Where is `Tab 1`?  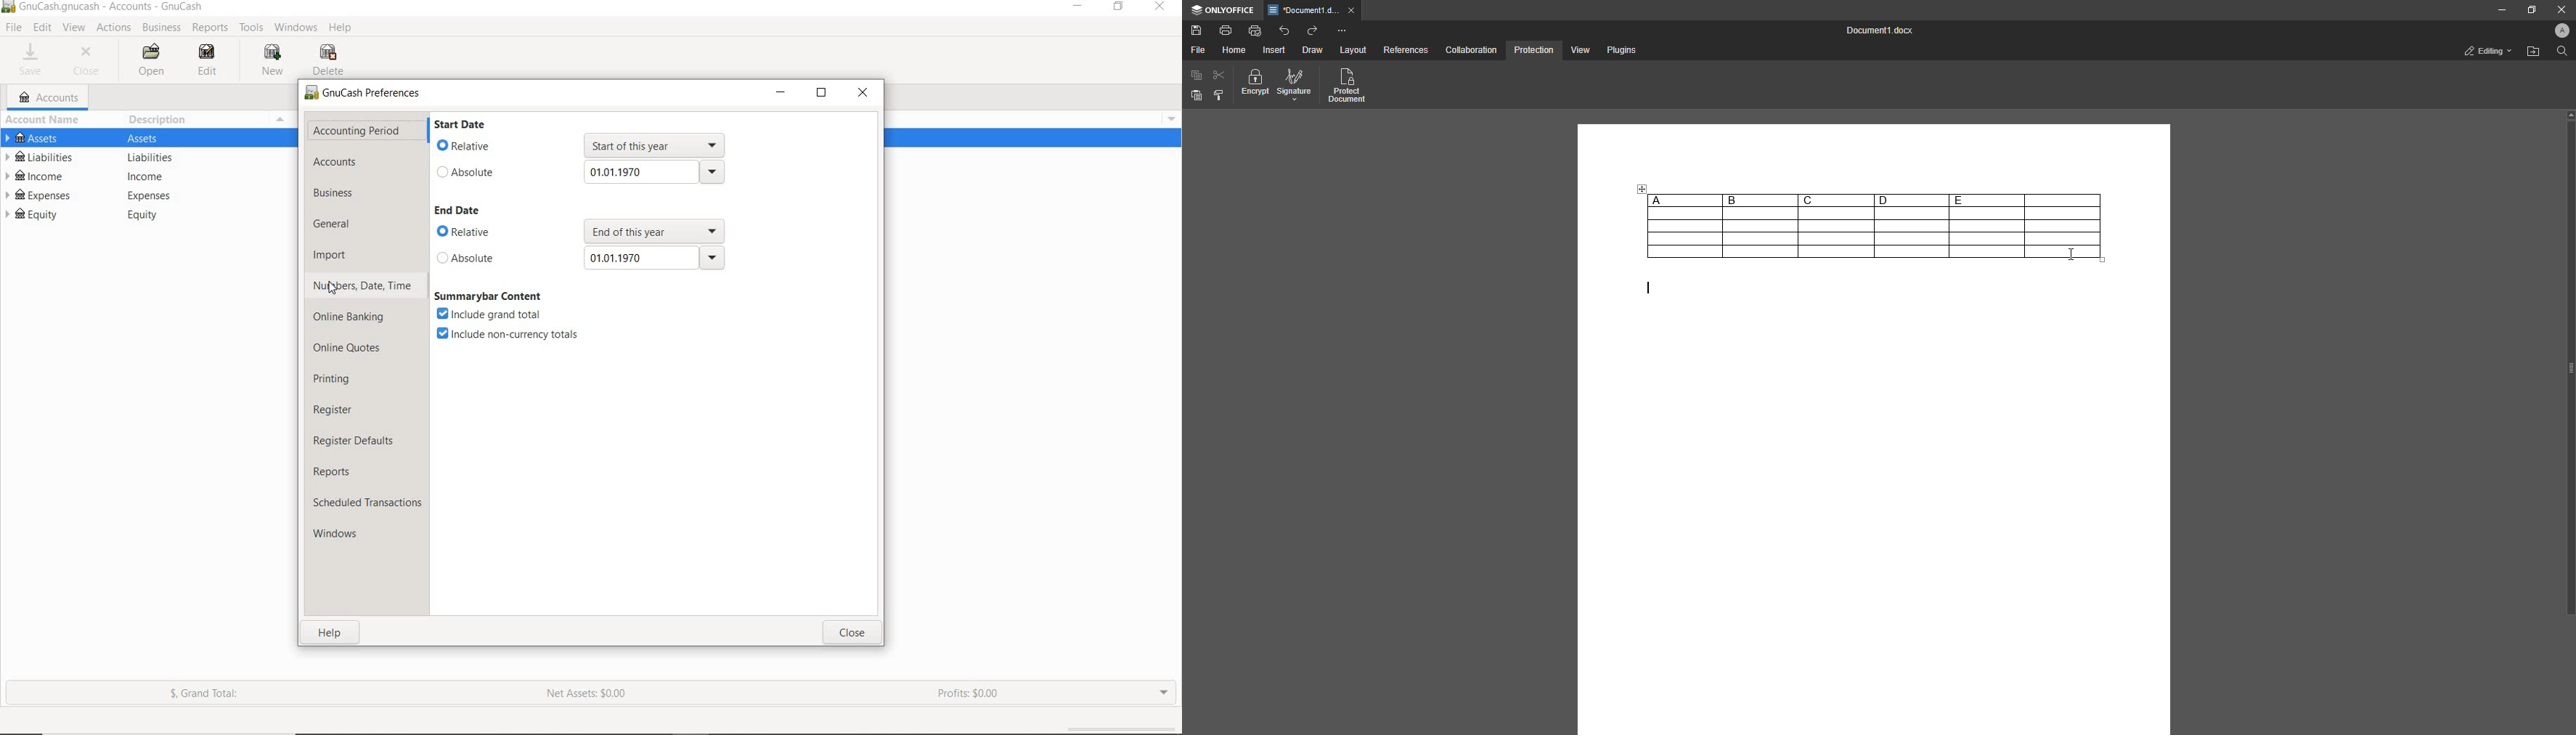 Tab 1 is located at coordinates (1313, 11).